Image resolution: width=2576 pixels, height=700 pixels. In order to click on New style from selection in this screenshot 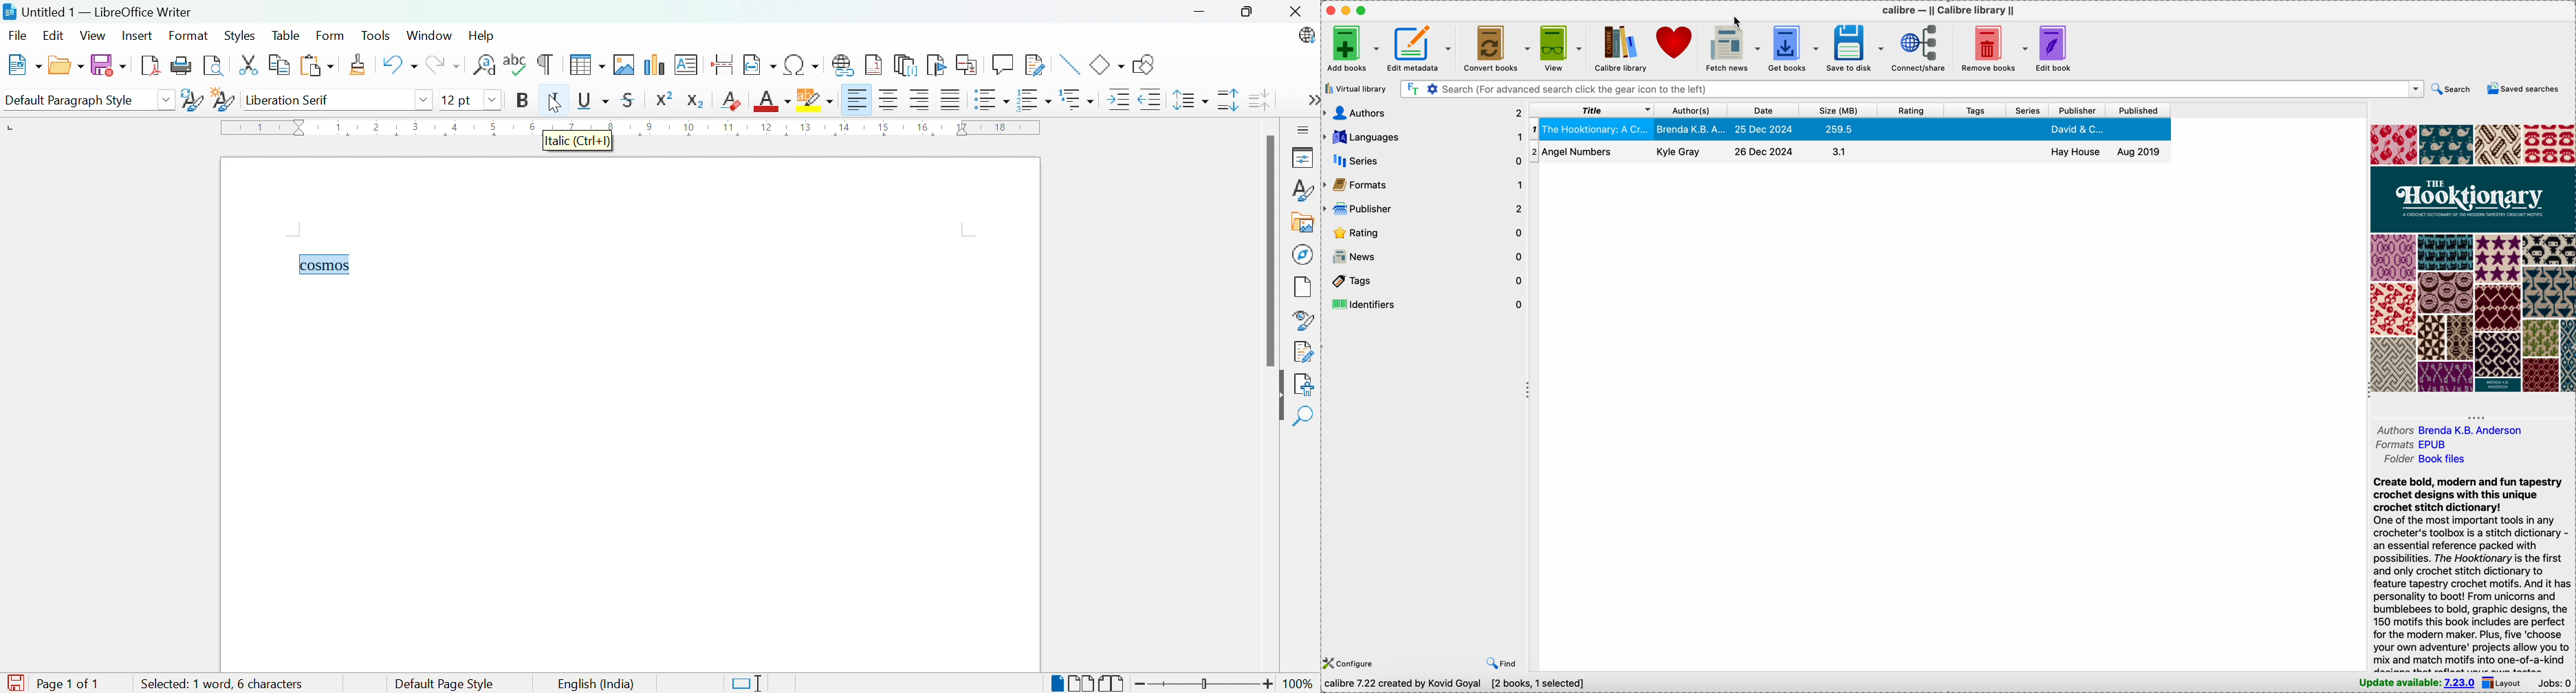, I will do `click(223, 100)`.